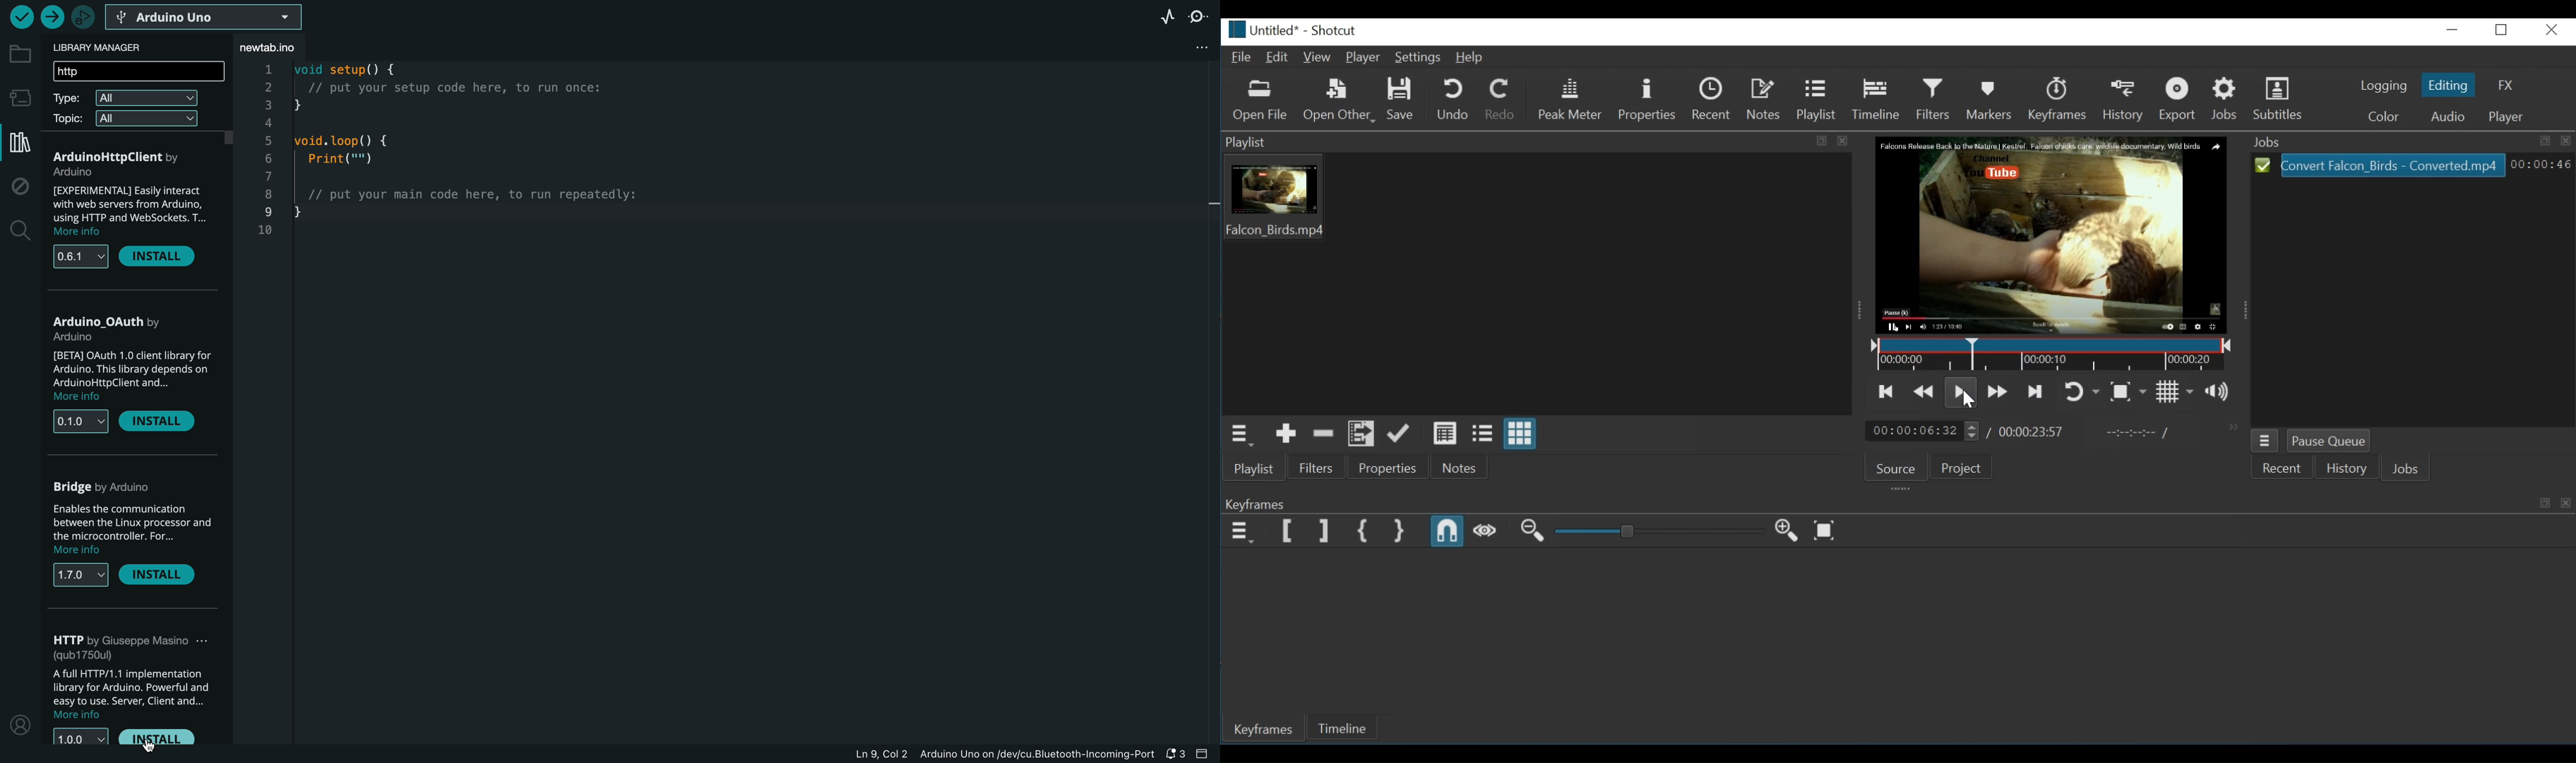 The image size is (2576, 784). What do you see at coordinates (2226, 99) in the screenshot?
I see `Jobs` at bounding box center [2226, 99].